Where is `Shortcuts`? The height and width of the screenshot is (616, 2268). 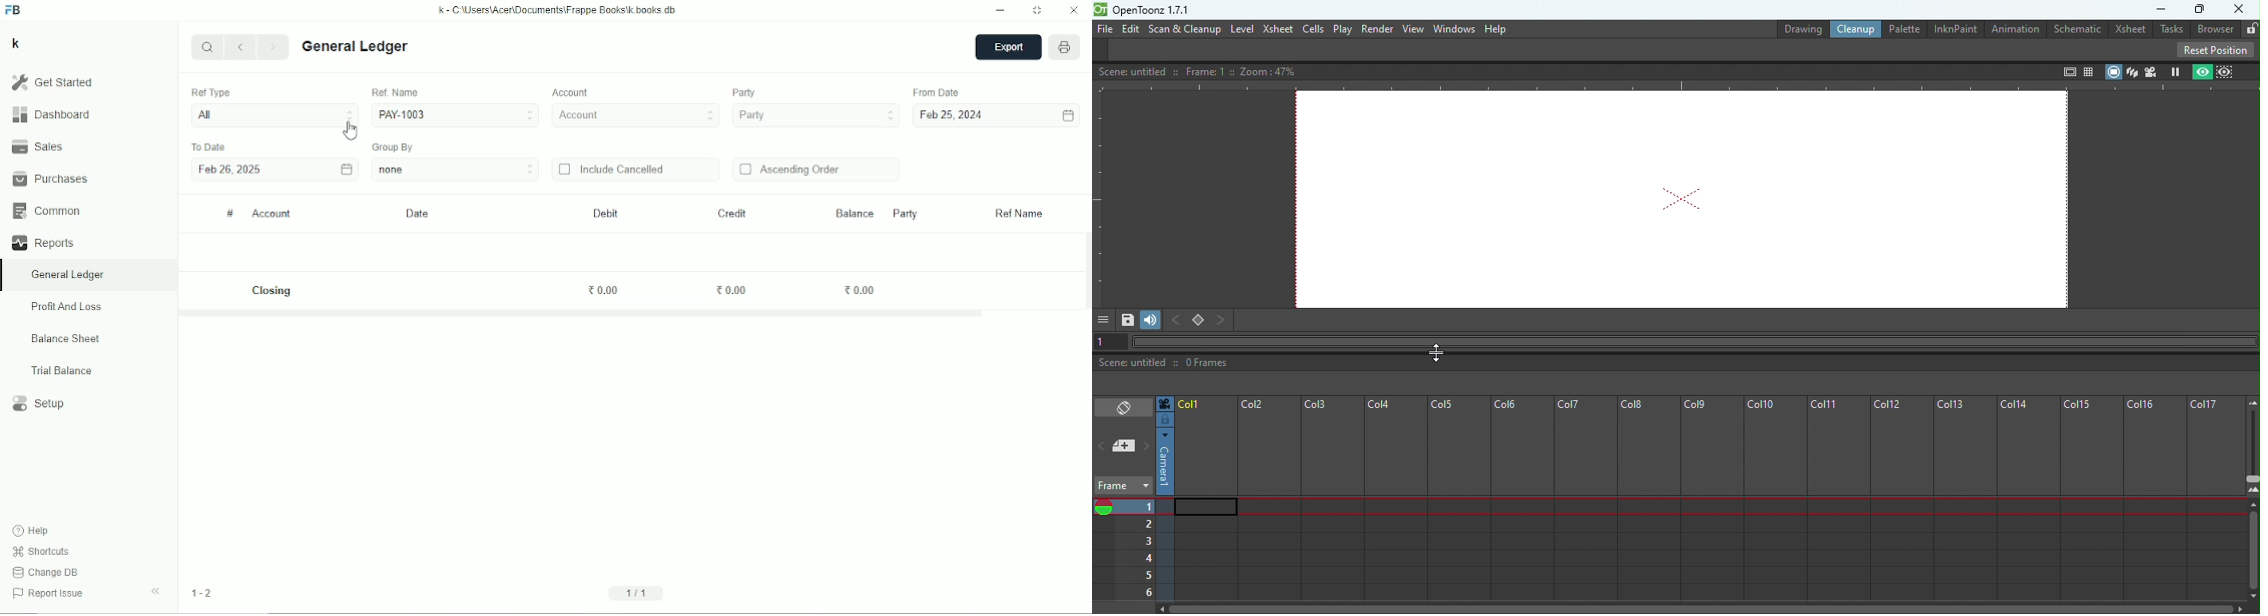 Shortcuts is located at coordinates (42, 552).